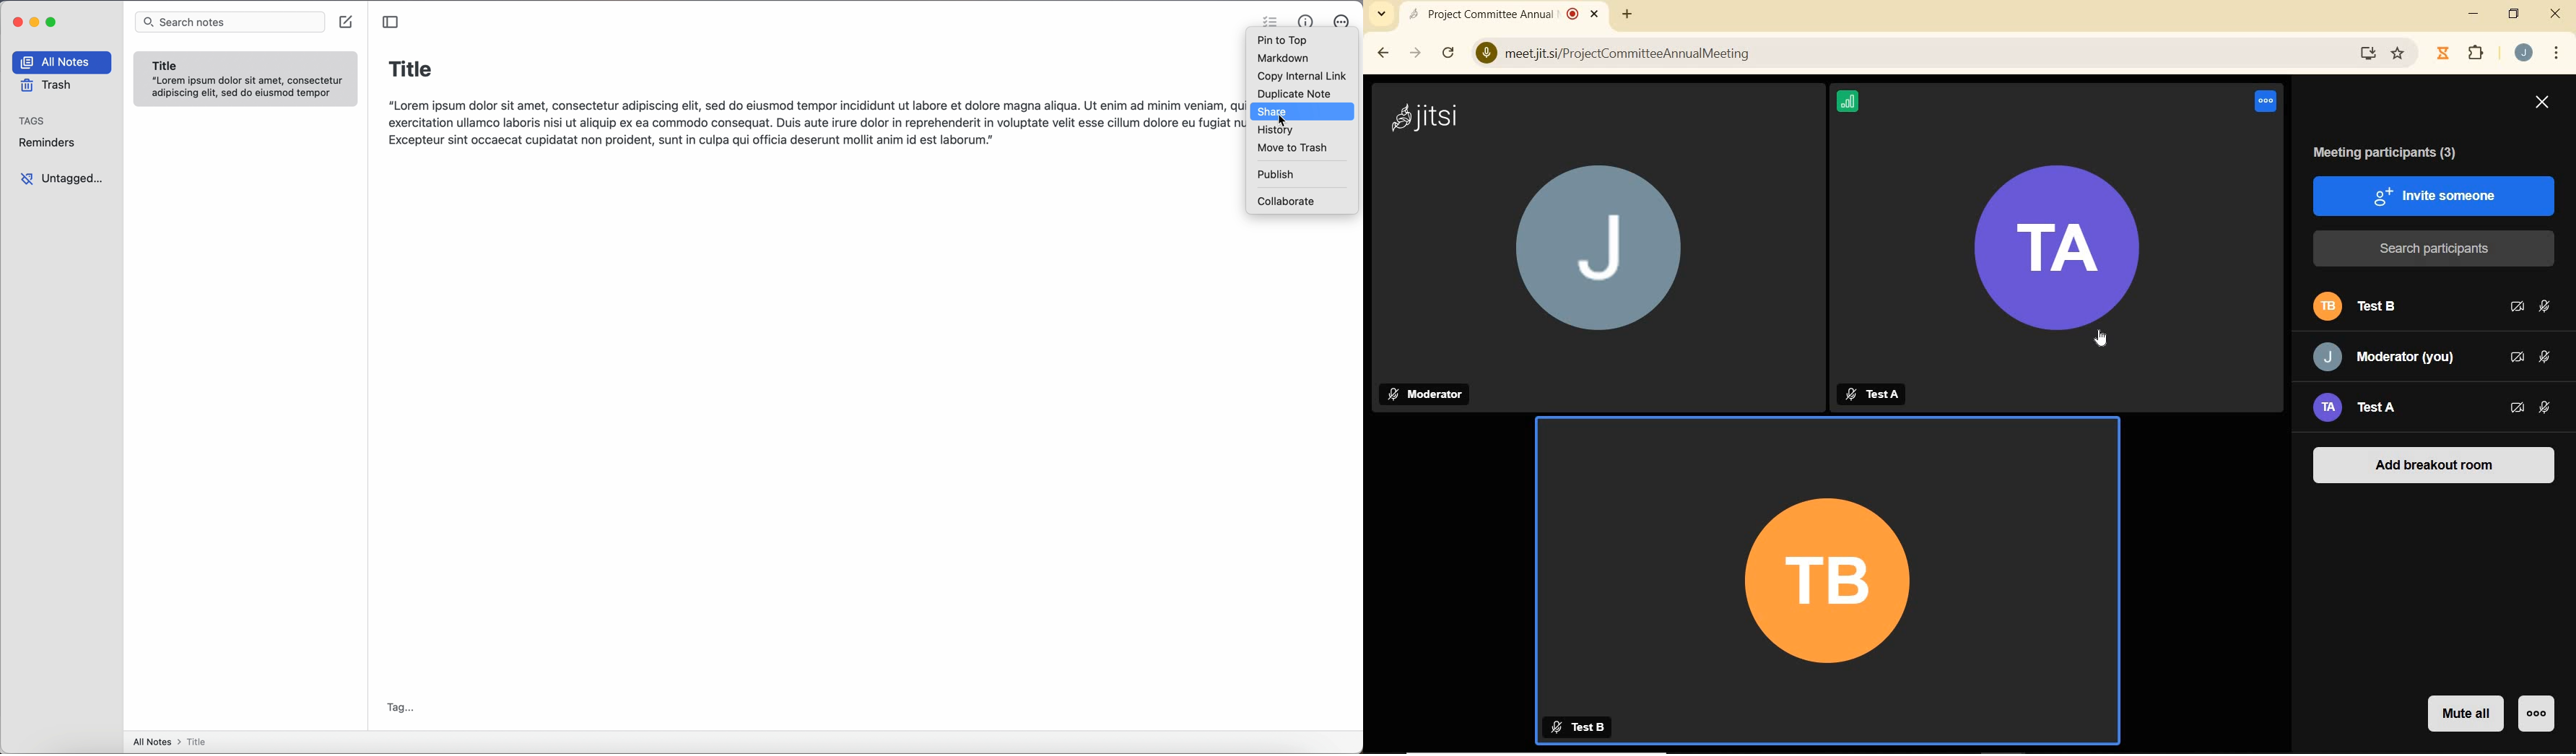 The image size is (2576, 756). Describe the element at coordinates (2517, 358) in the screenshot. I see `CAMERA` at that location.